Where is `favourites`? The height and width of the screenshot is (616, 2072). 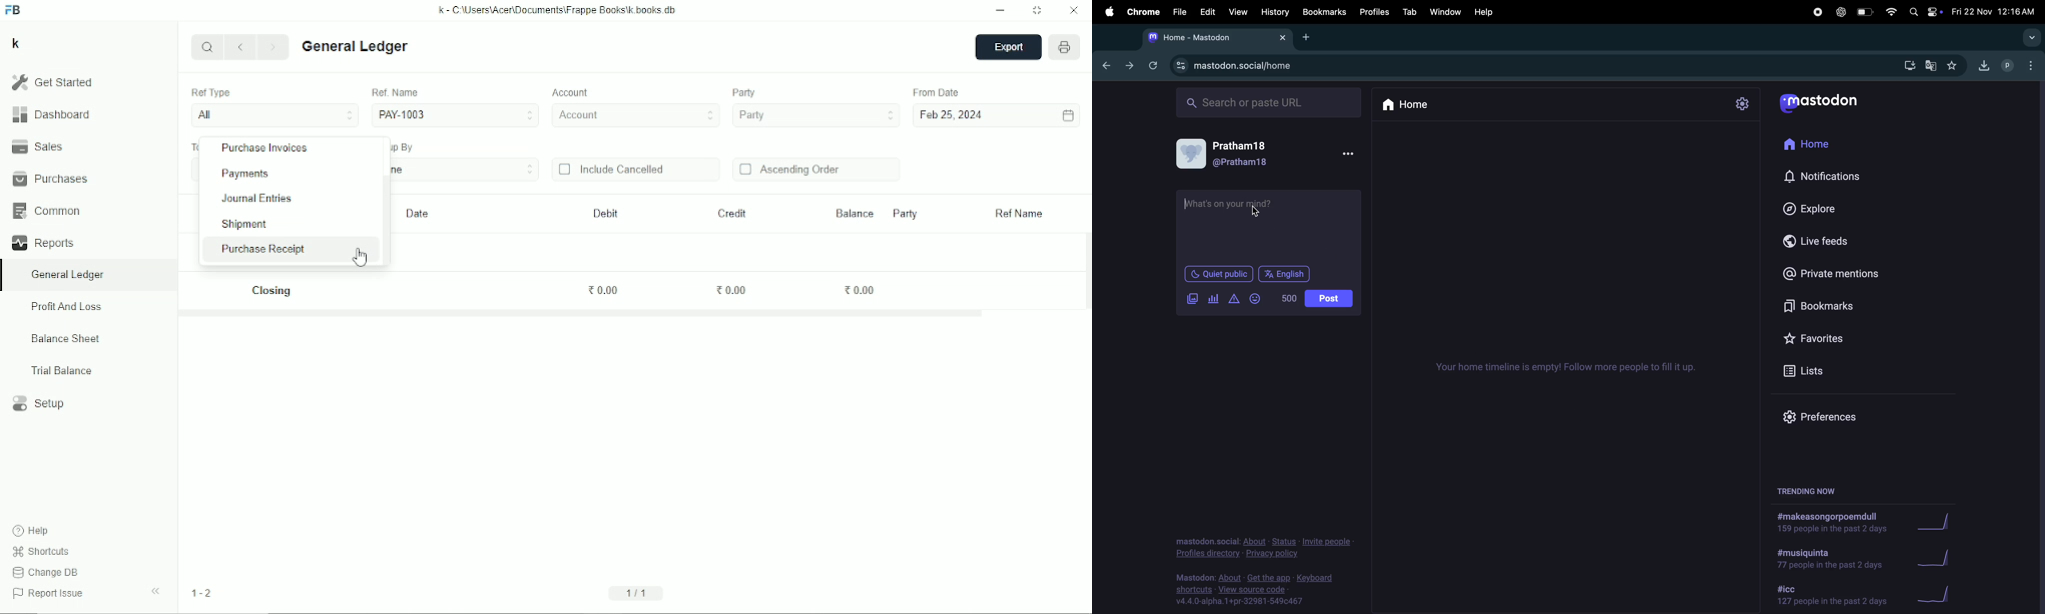
favourites is located at coordinates (1954, 67).